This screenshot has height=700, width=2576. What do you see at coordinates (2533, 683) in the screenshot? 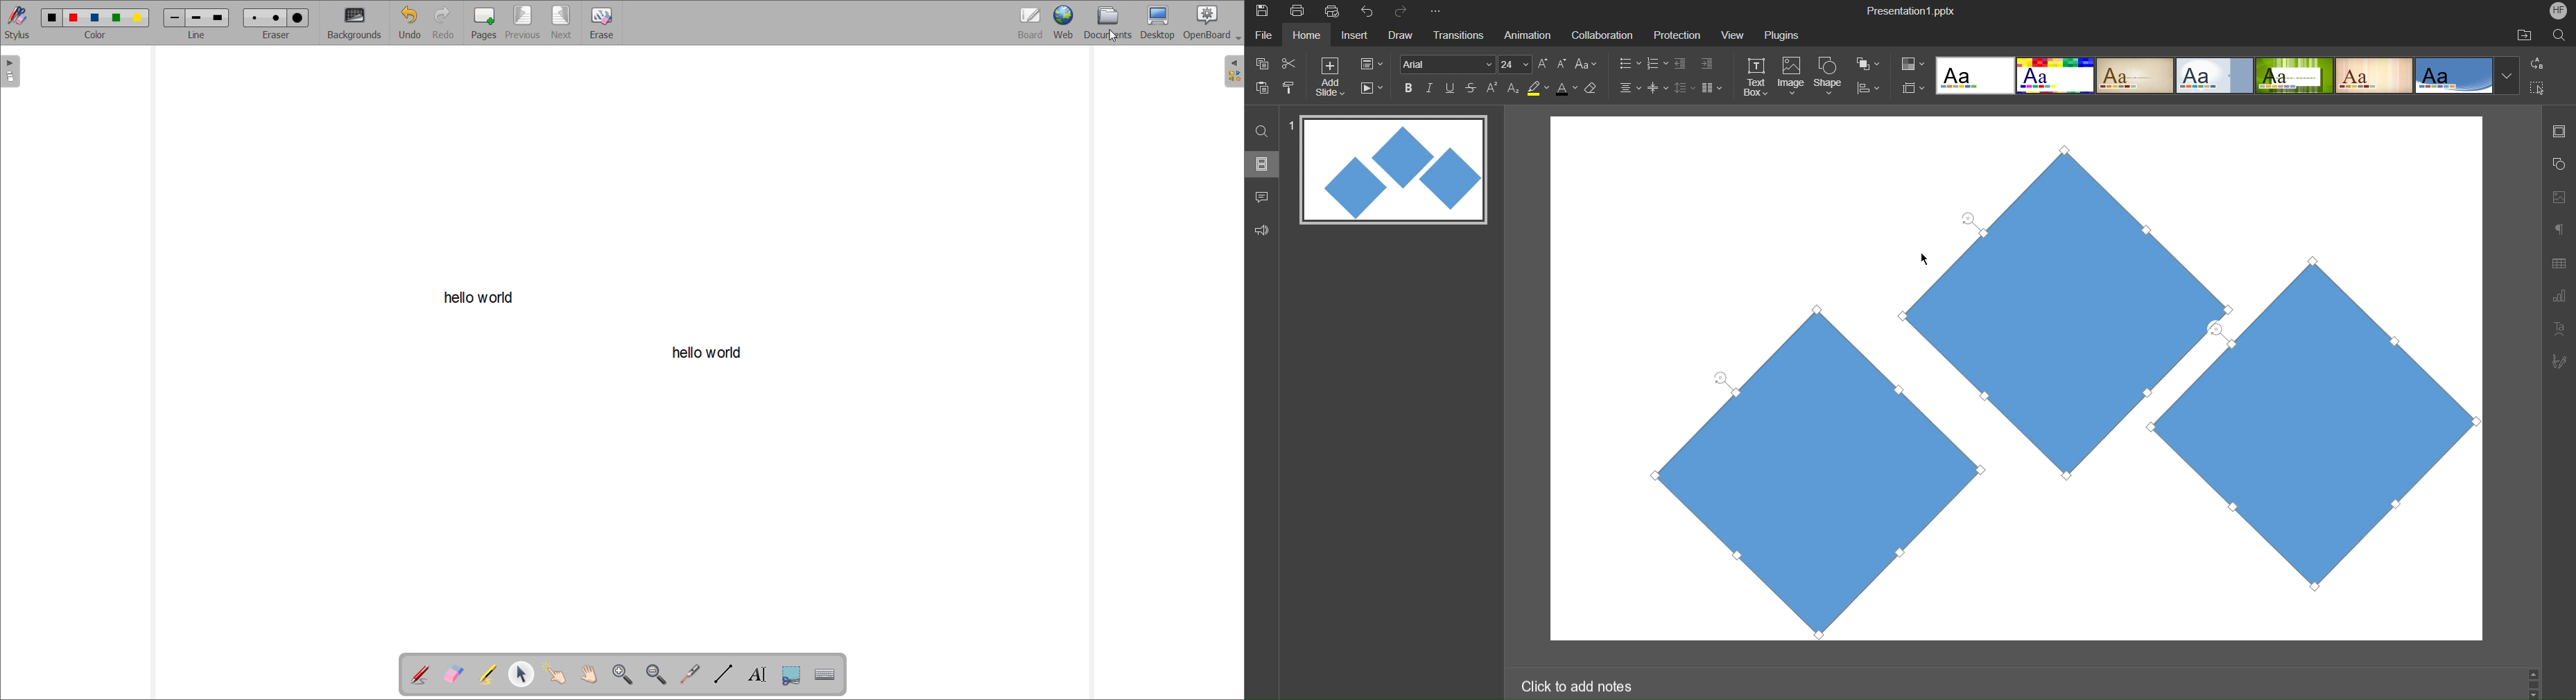
I see `scrollbar` at bounding box center [2533, 683].